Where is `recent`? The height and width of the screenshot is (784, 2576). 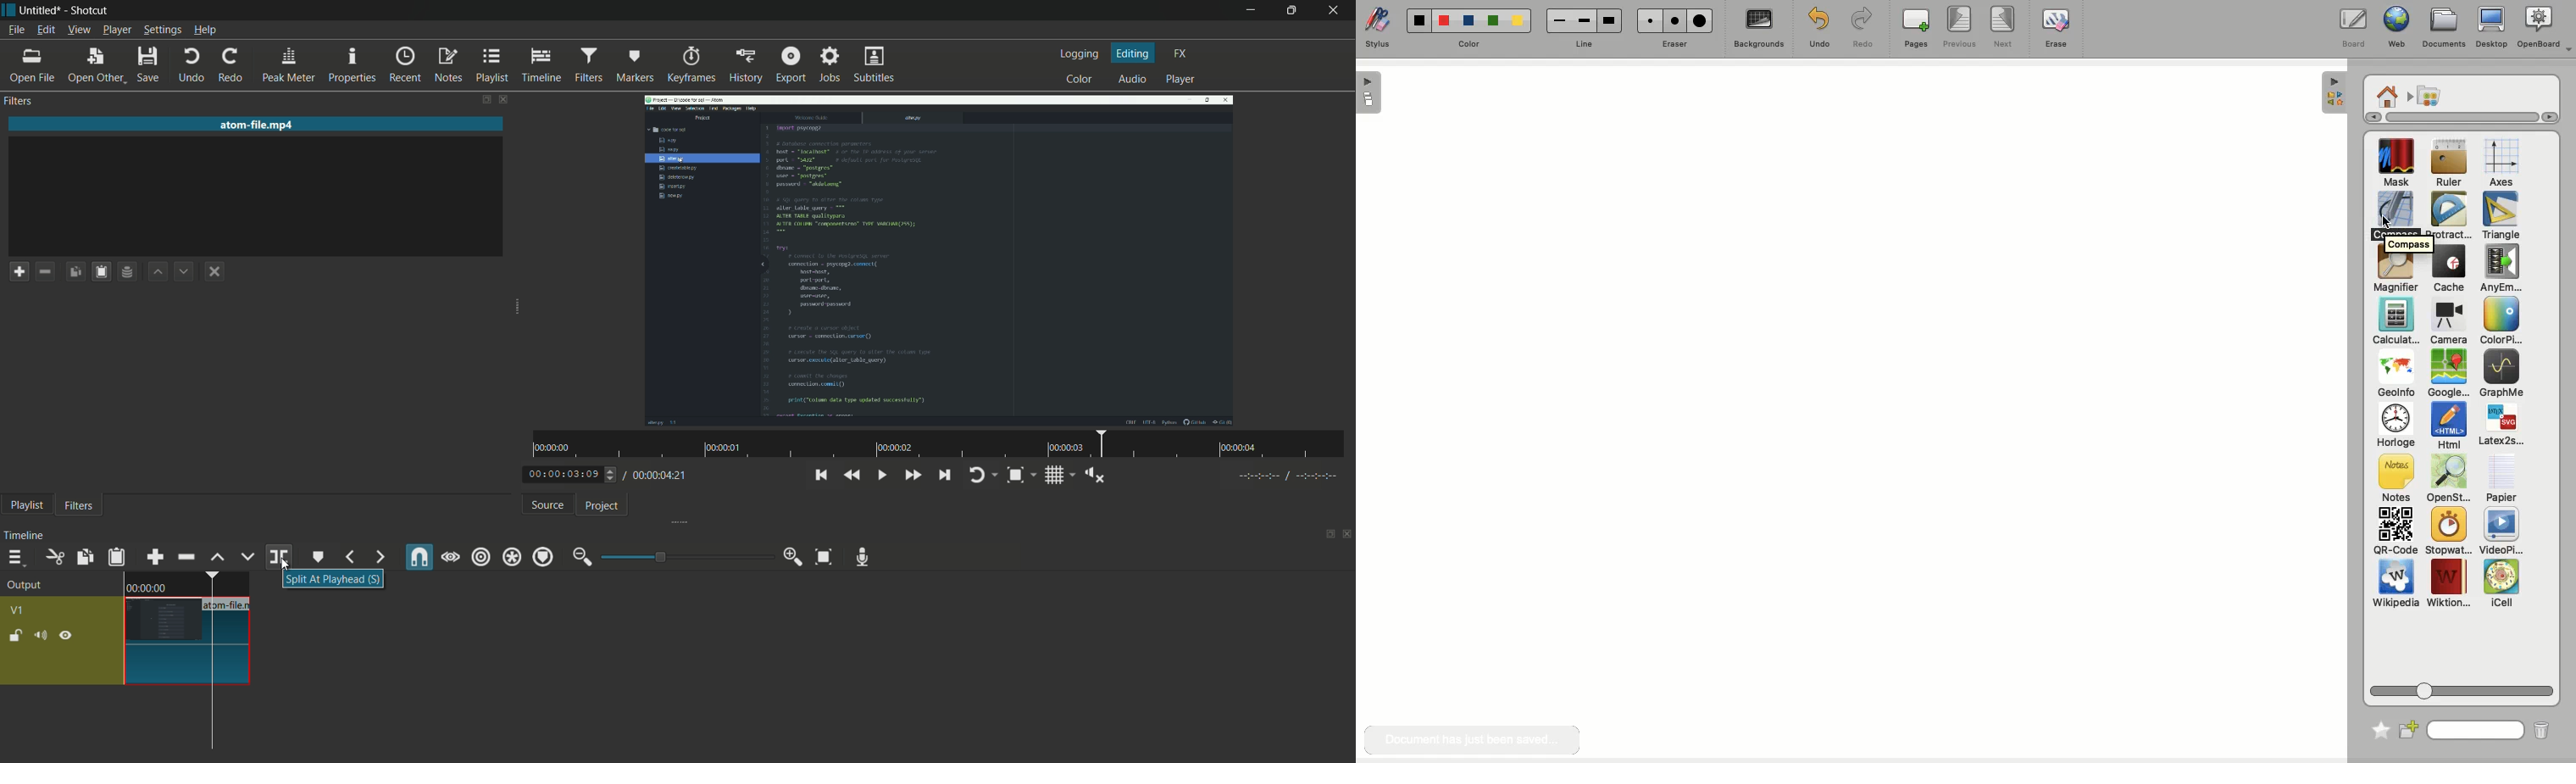
recent is located at coordinates (404, 64).